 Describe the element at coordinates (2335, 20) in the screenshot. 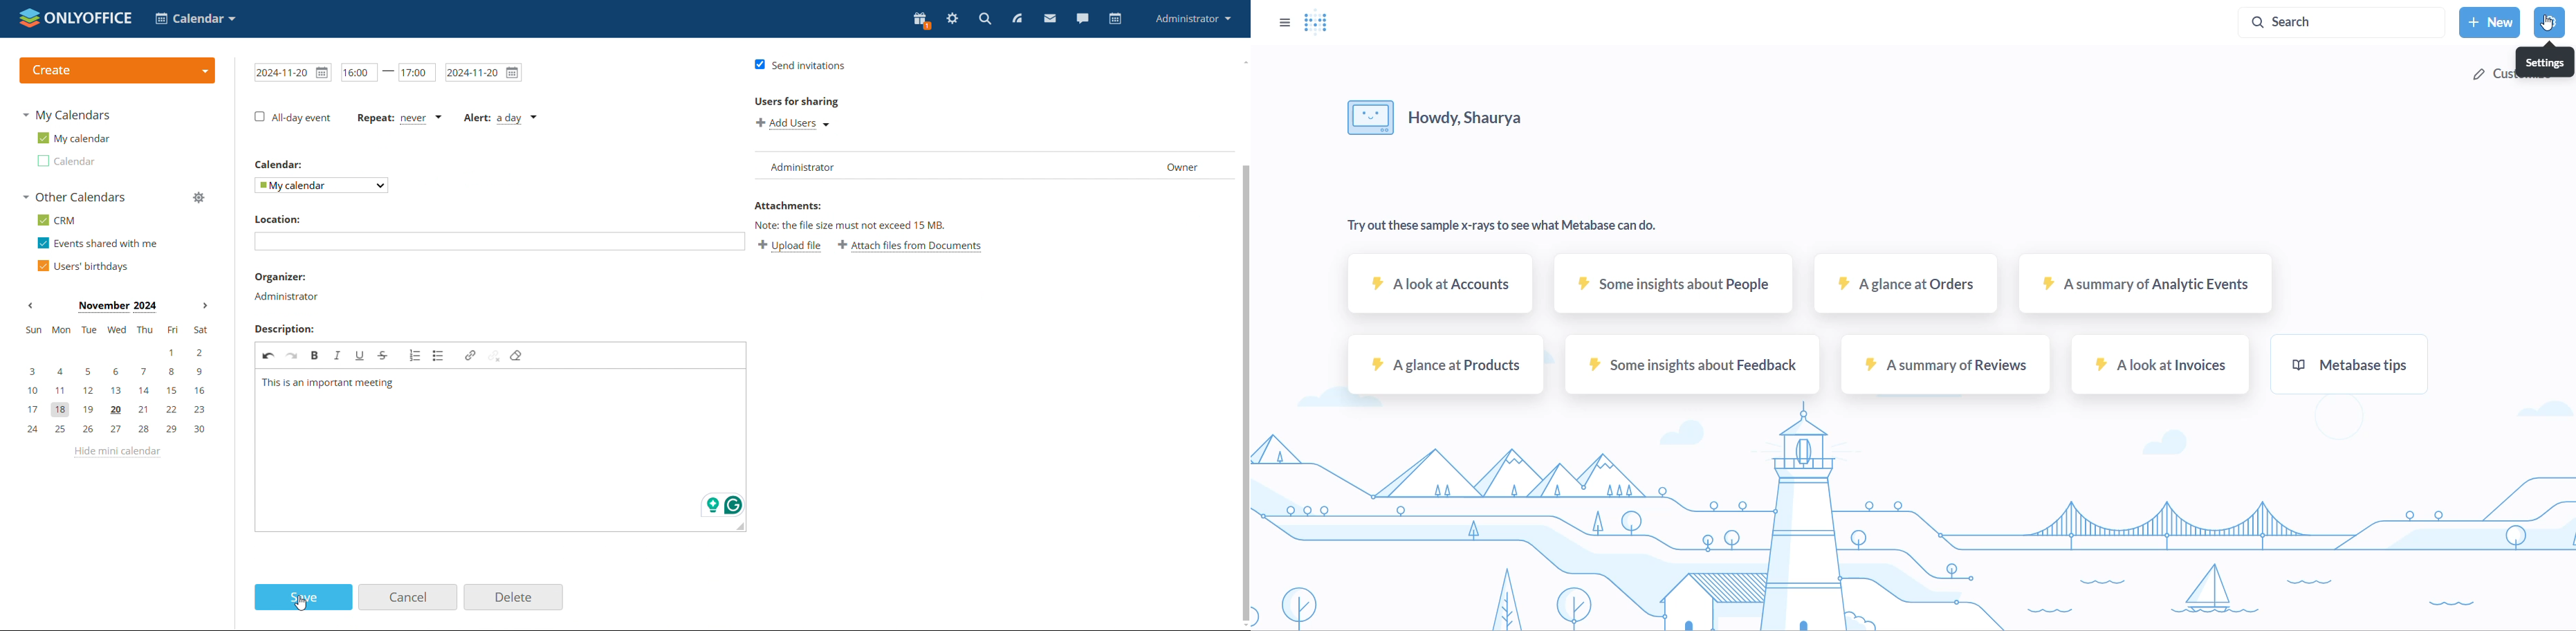

I see `SEARCH BAR` at that location.